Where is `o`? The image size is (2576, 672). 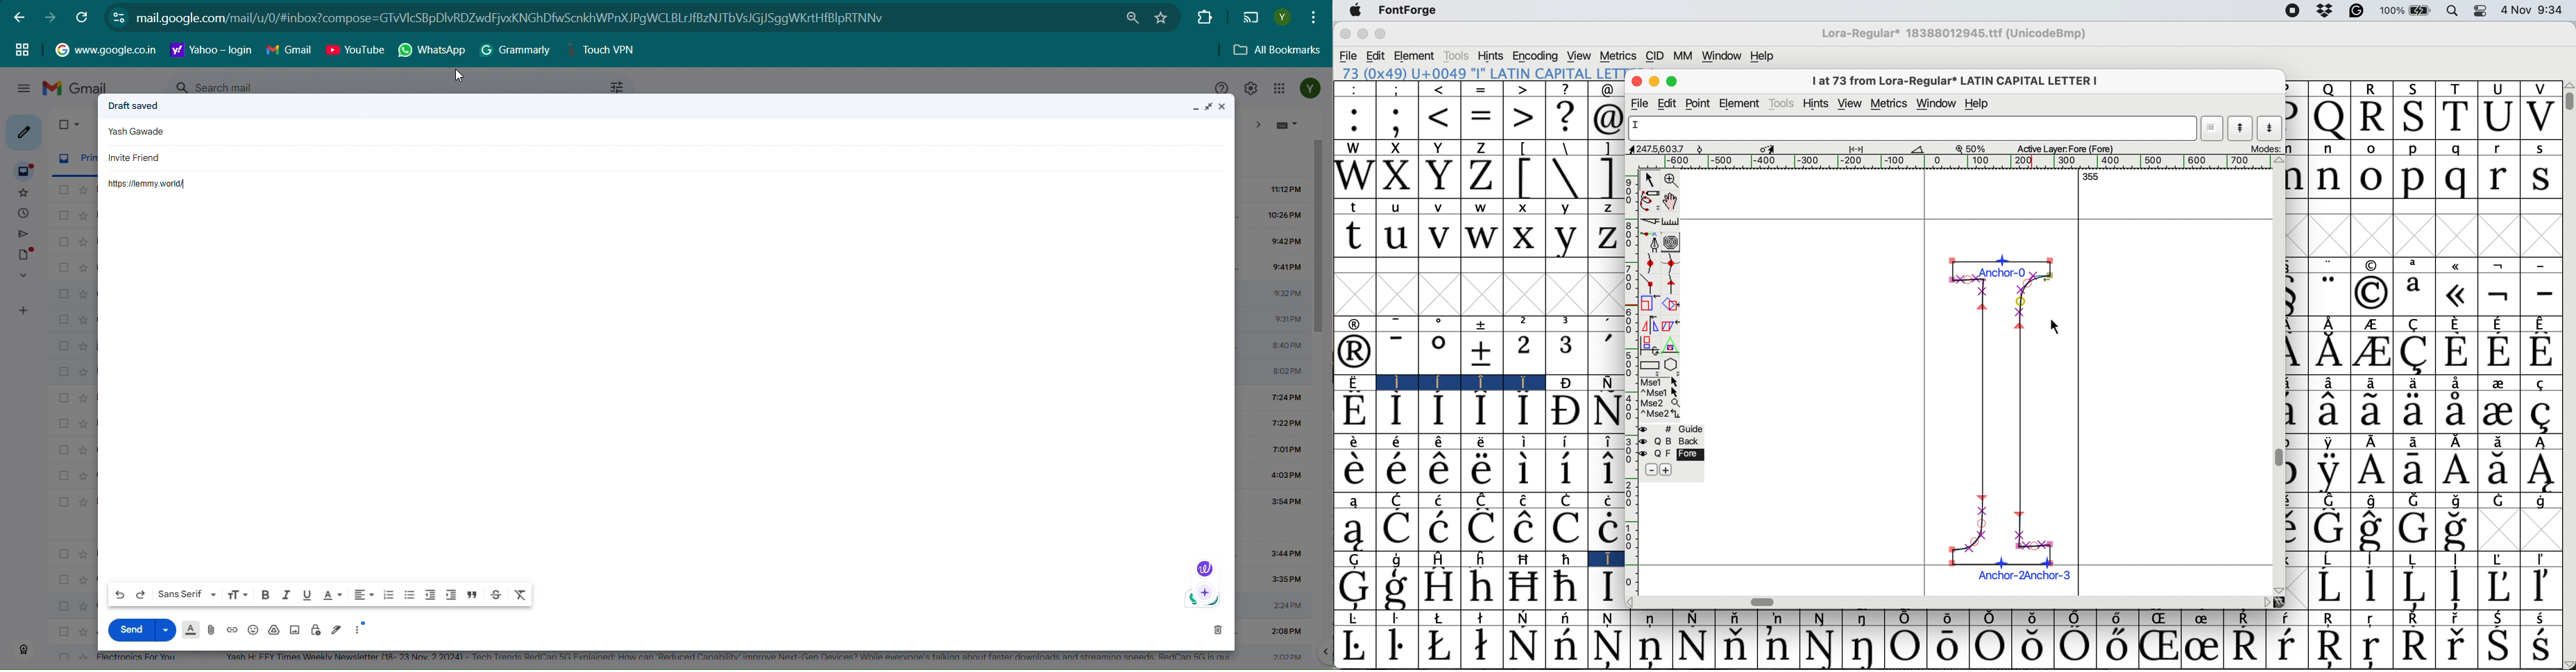
o is located at coordinates (2372, 148).